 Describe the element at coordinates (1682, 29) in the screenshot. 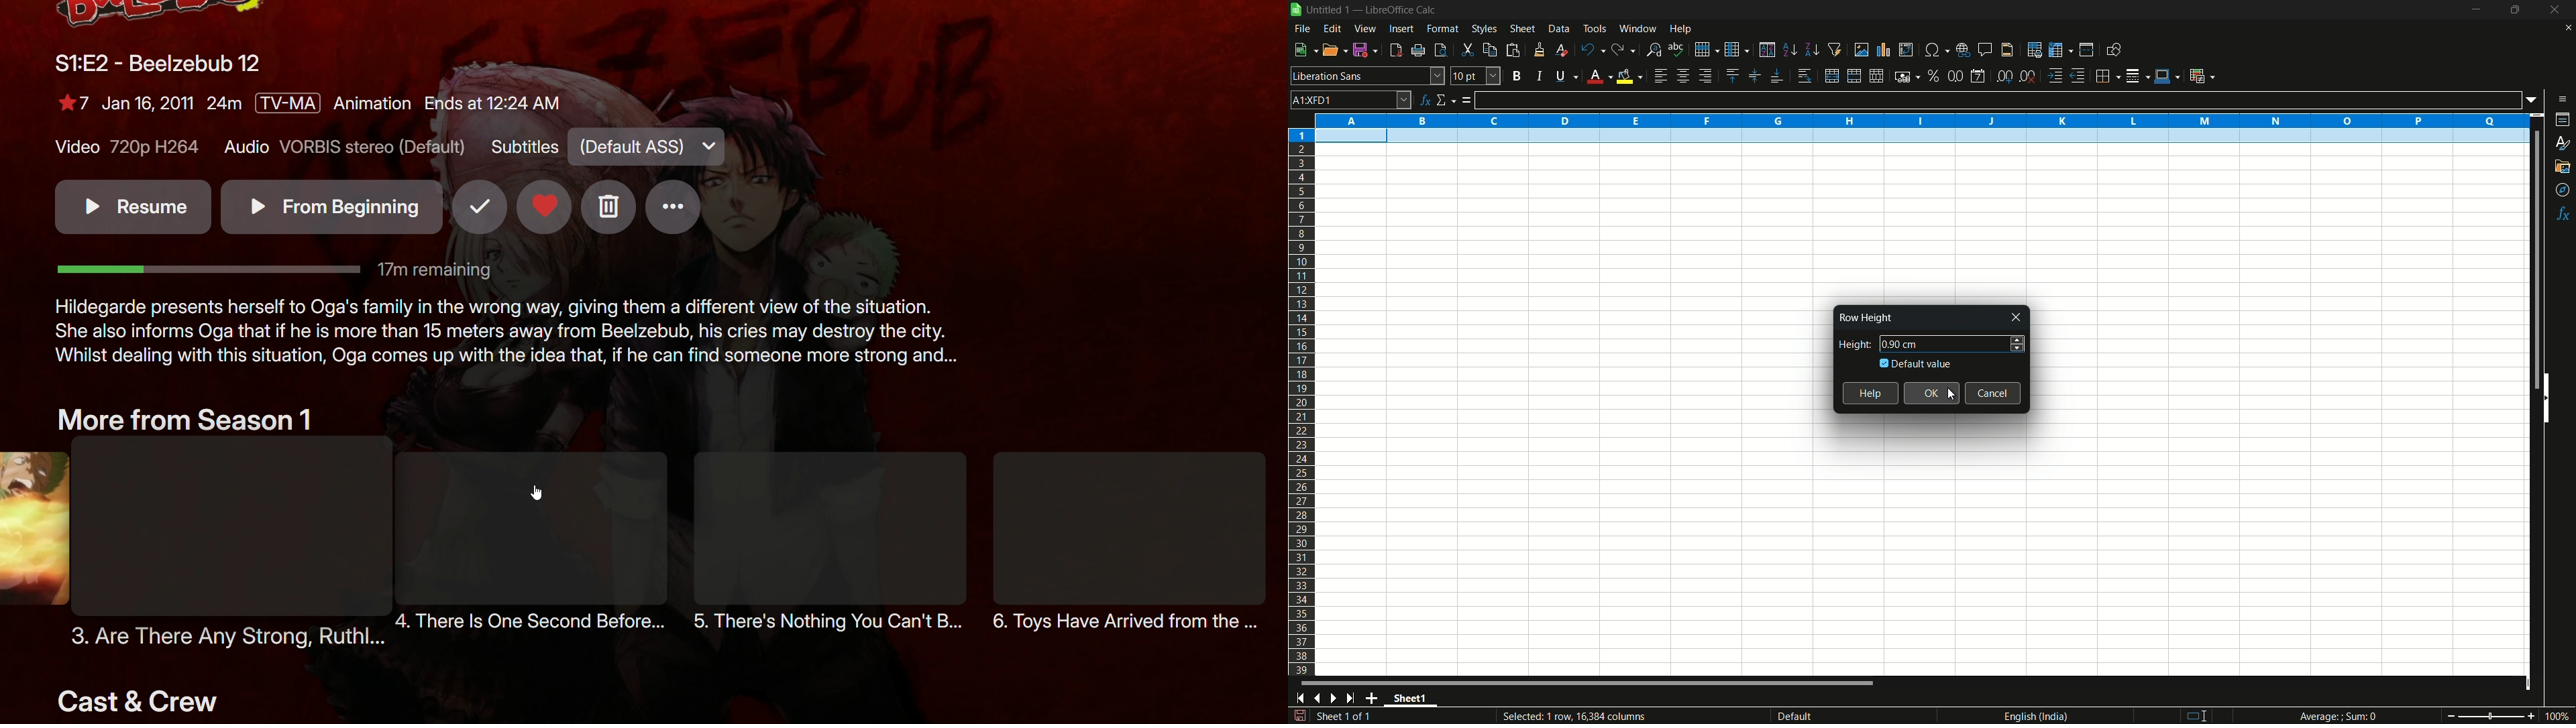

I see `help menu` at that location.